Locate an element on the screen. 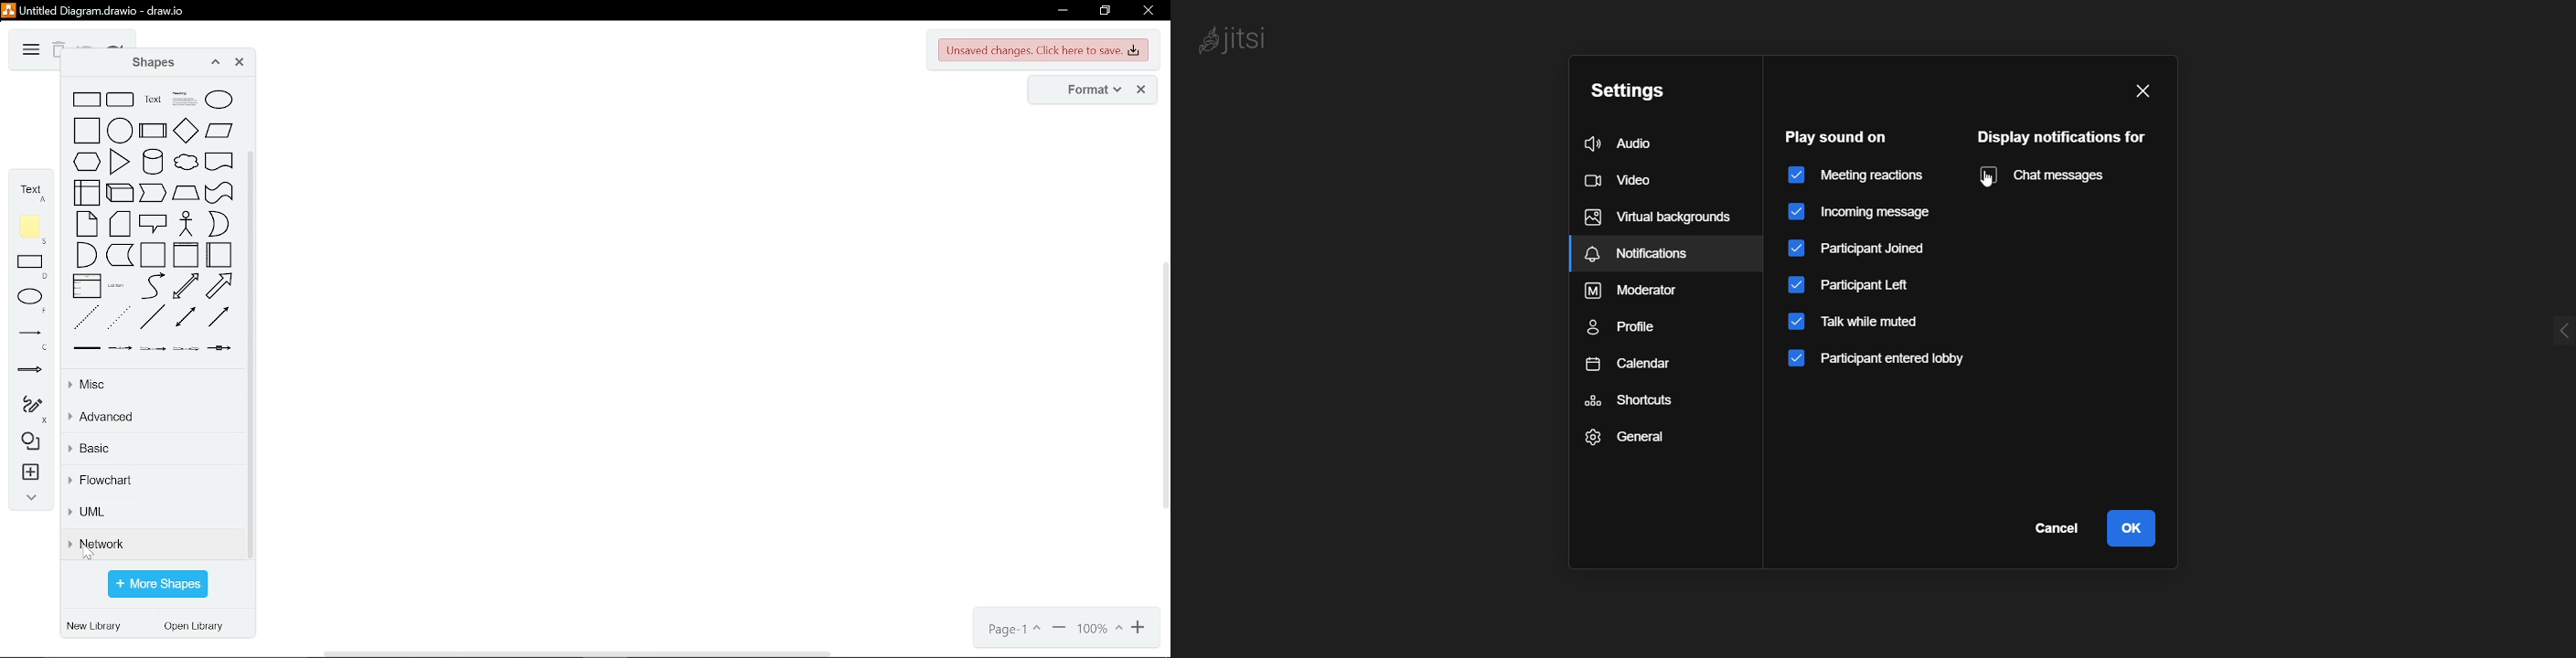  close is located at coordinates (1147, 12).